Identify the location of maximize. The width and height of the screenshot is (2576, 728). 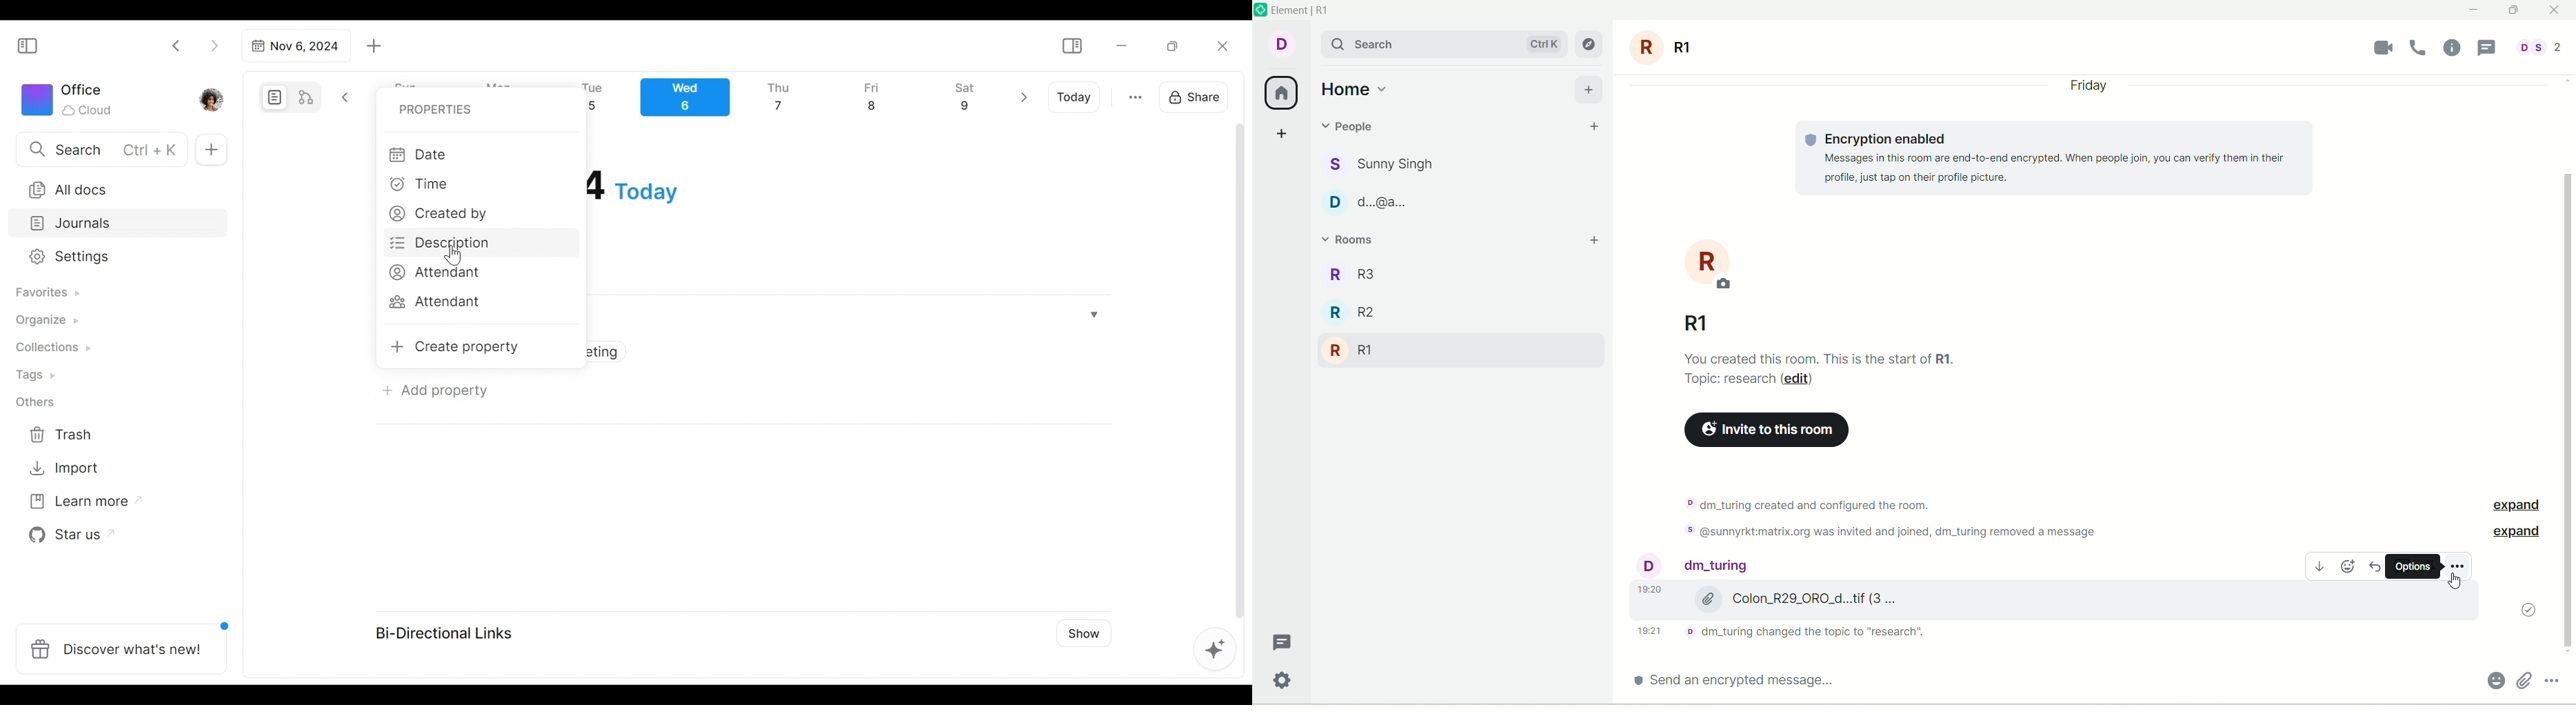
(2513, 10).